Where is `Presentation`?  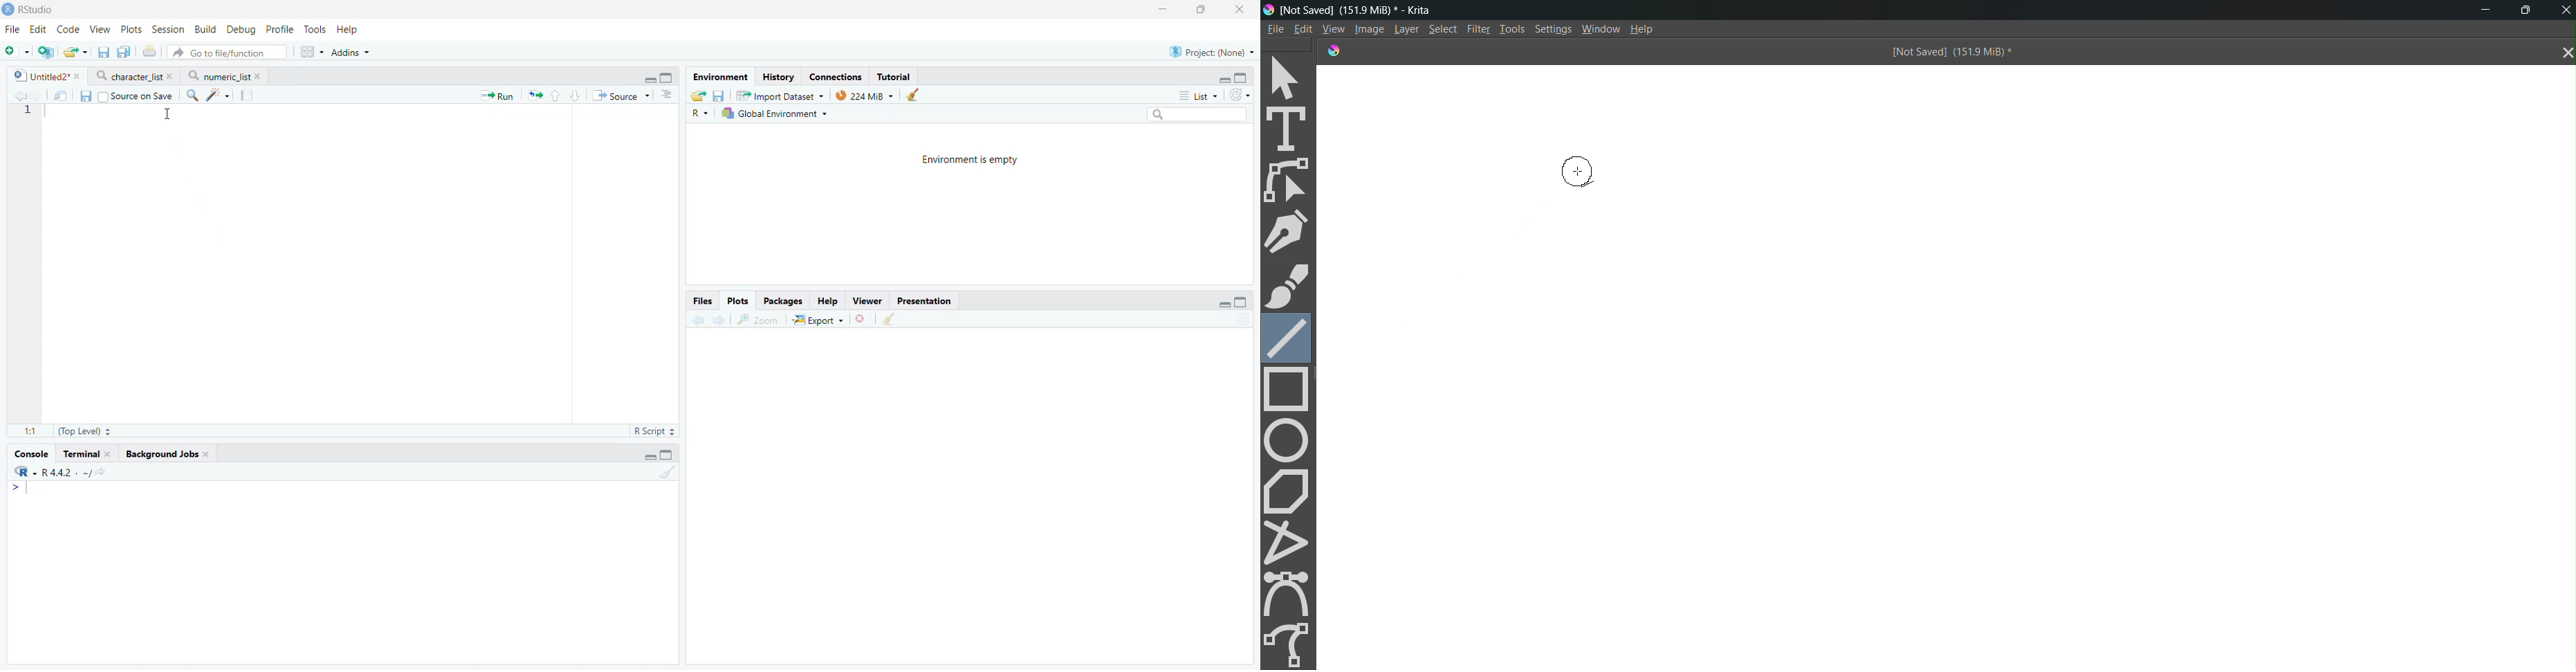
Presentation is located at coordinates (924, 301).